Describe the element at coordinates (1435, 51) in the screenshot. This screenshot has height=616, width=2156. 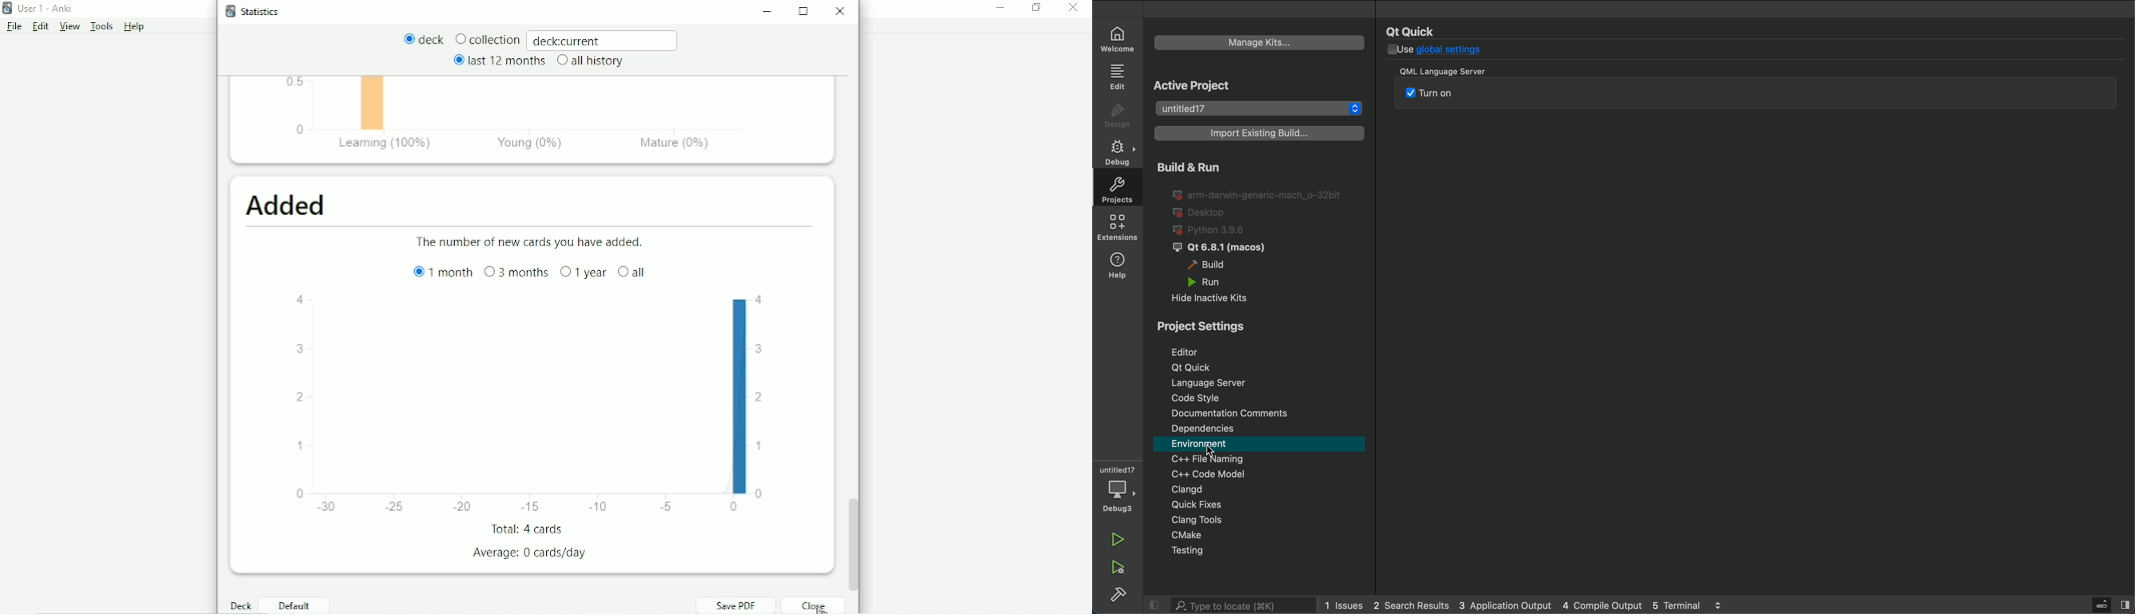
I see `use global settings` at that location.